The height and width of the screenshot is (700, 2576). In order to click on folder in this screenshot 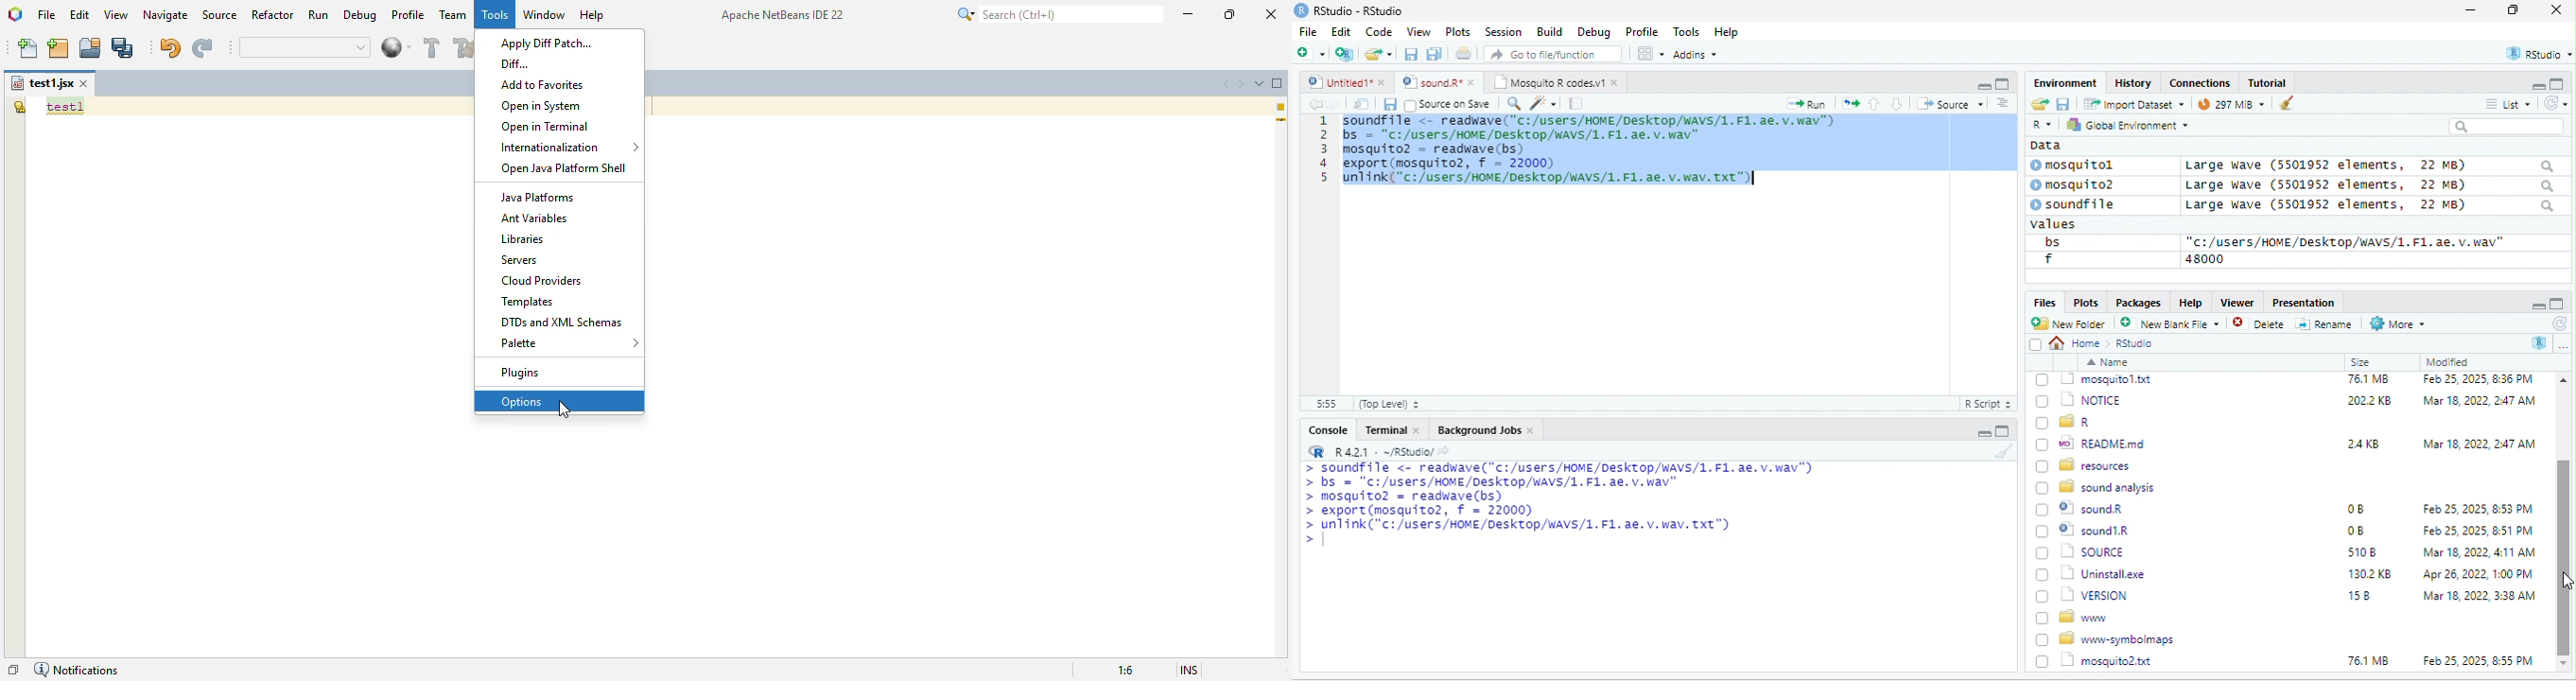, I will do `click(1380, 54)`.